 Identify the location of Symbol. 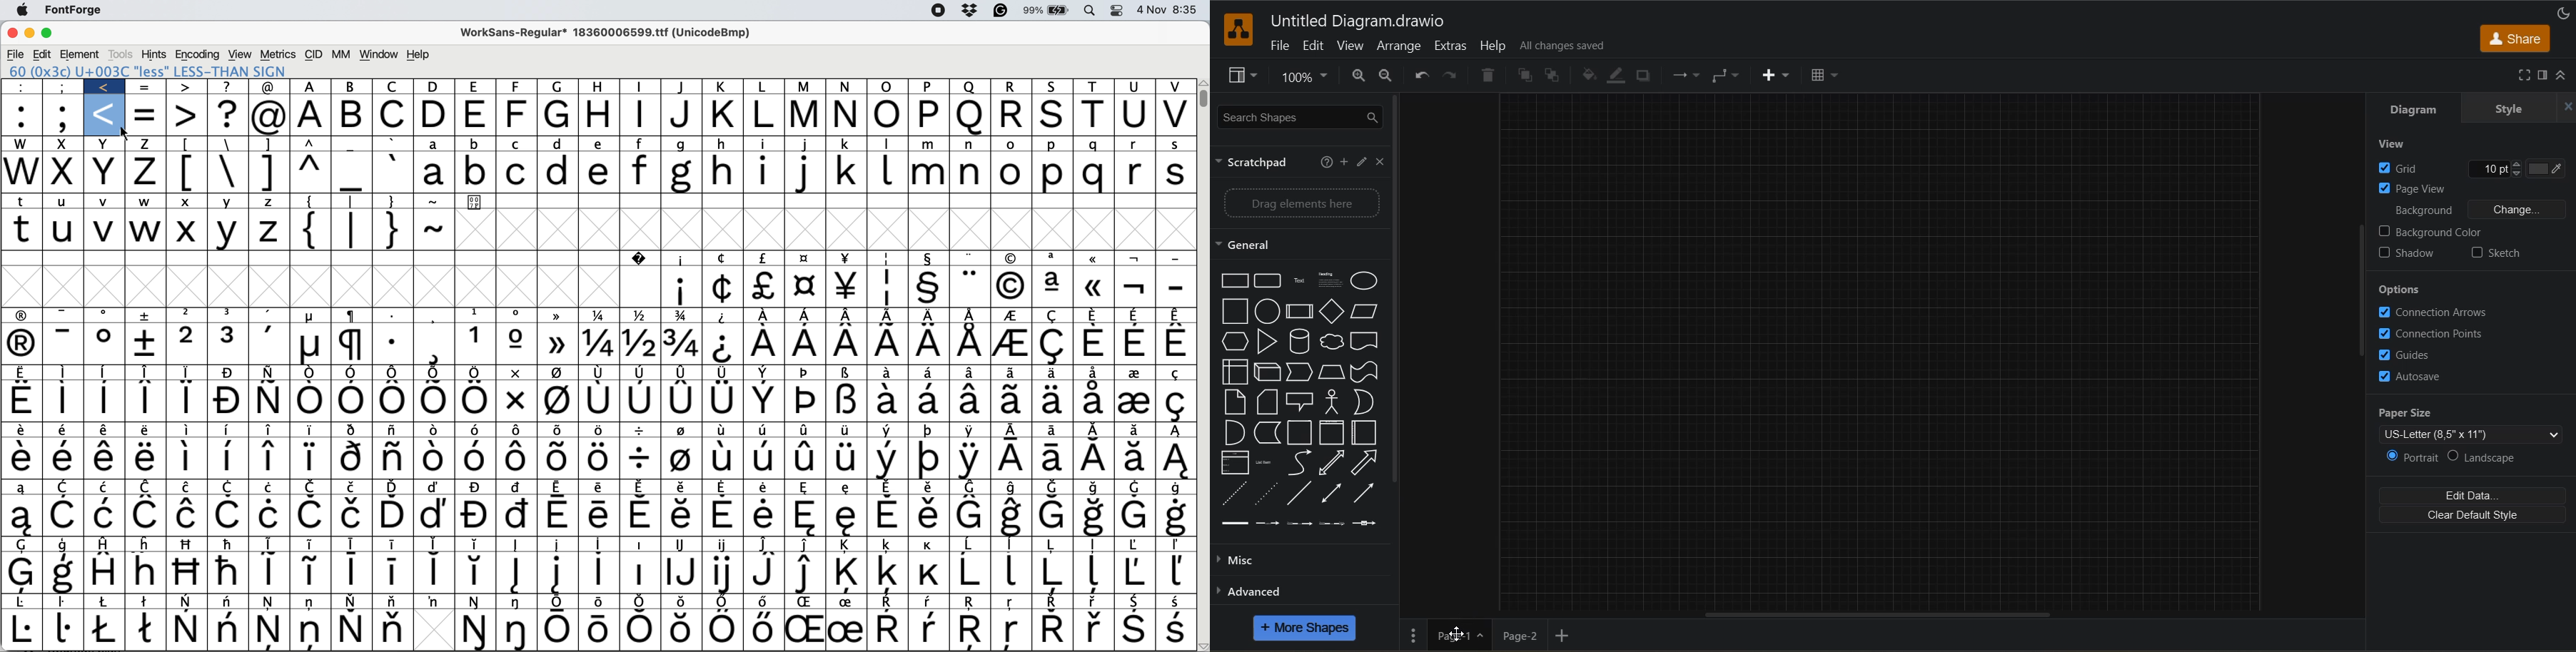
(105, 516).